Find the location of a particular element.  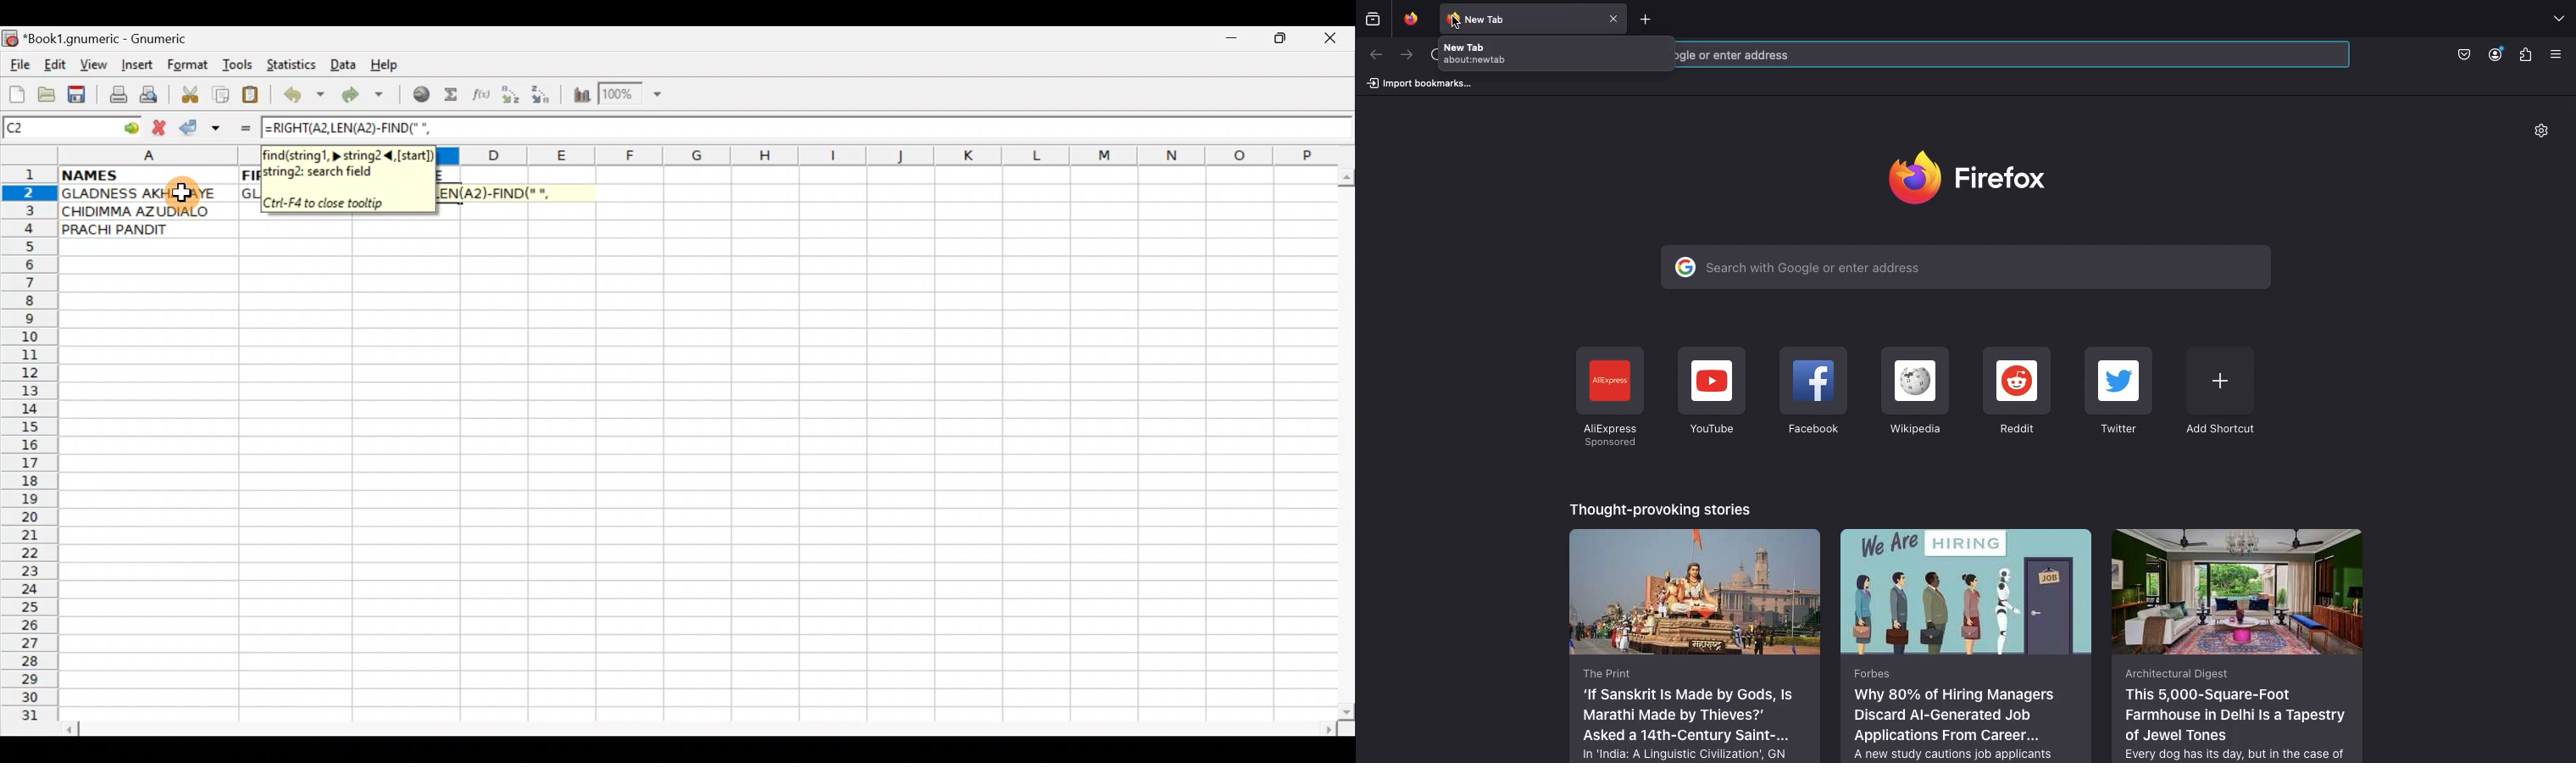

Close is located at coordinates (1334, 42).